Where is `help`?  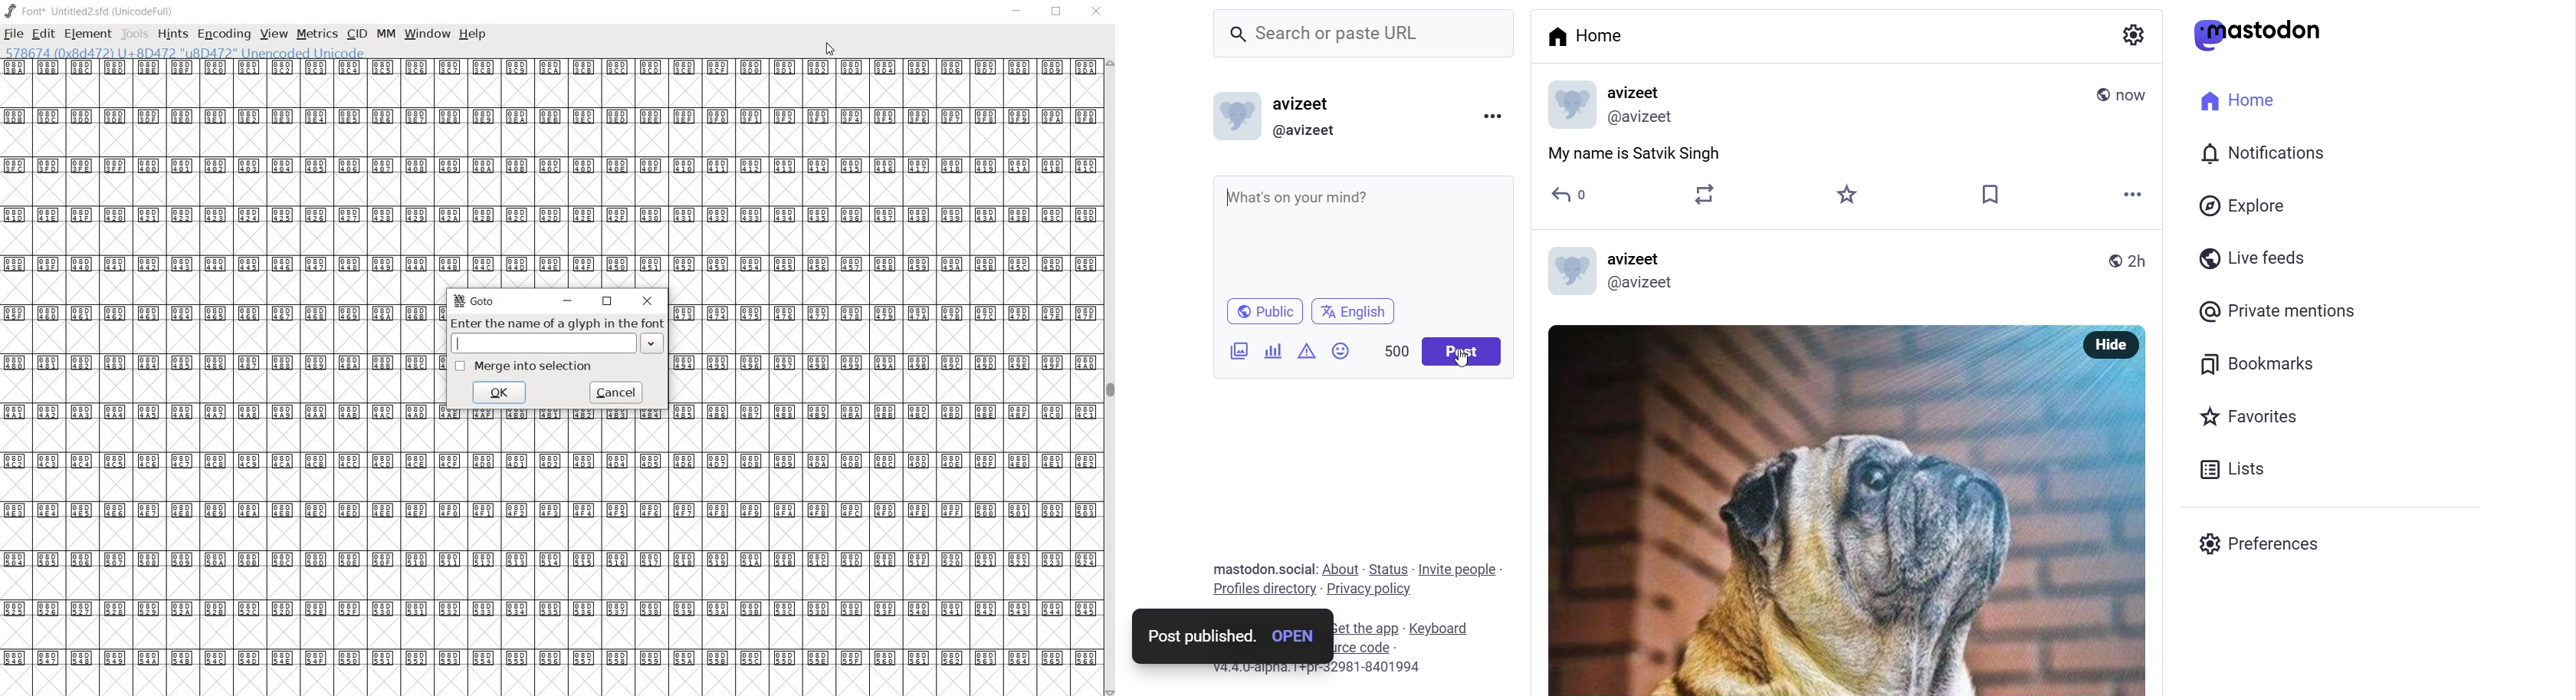
help is located at coordinates (474, 34).